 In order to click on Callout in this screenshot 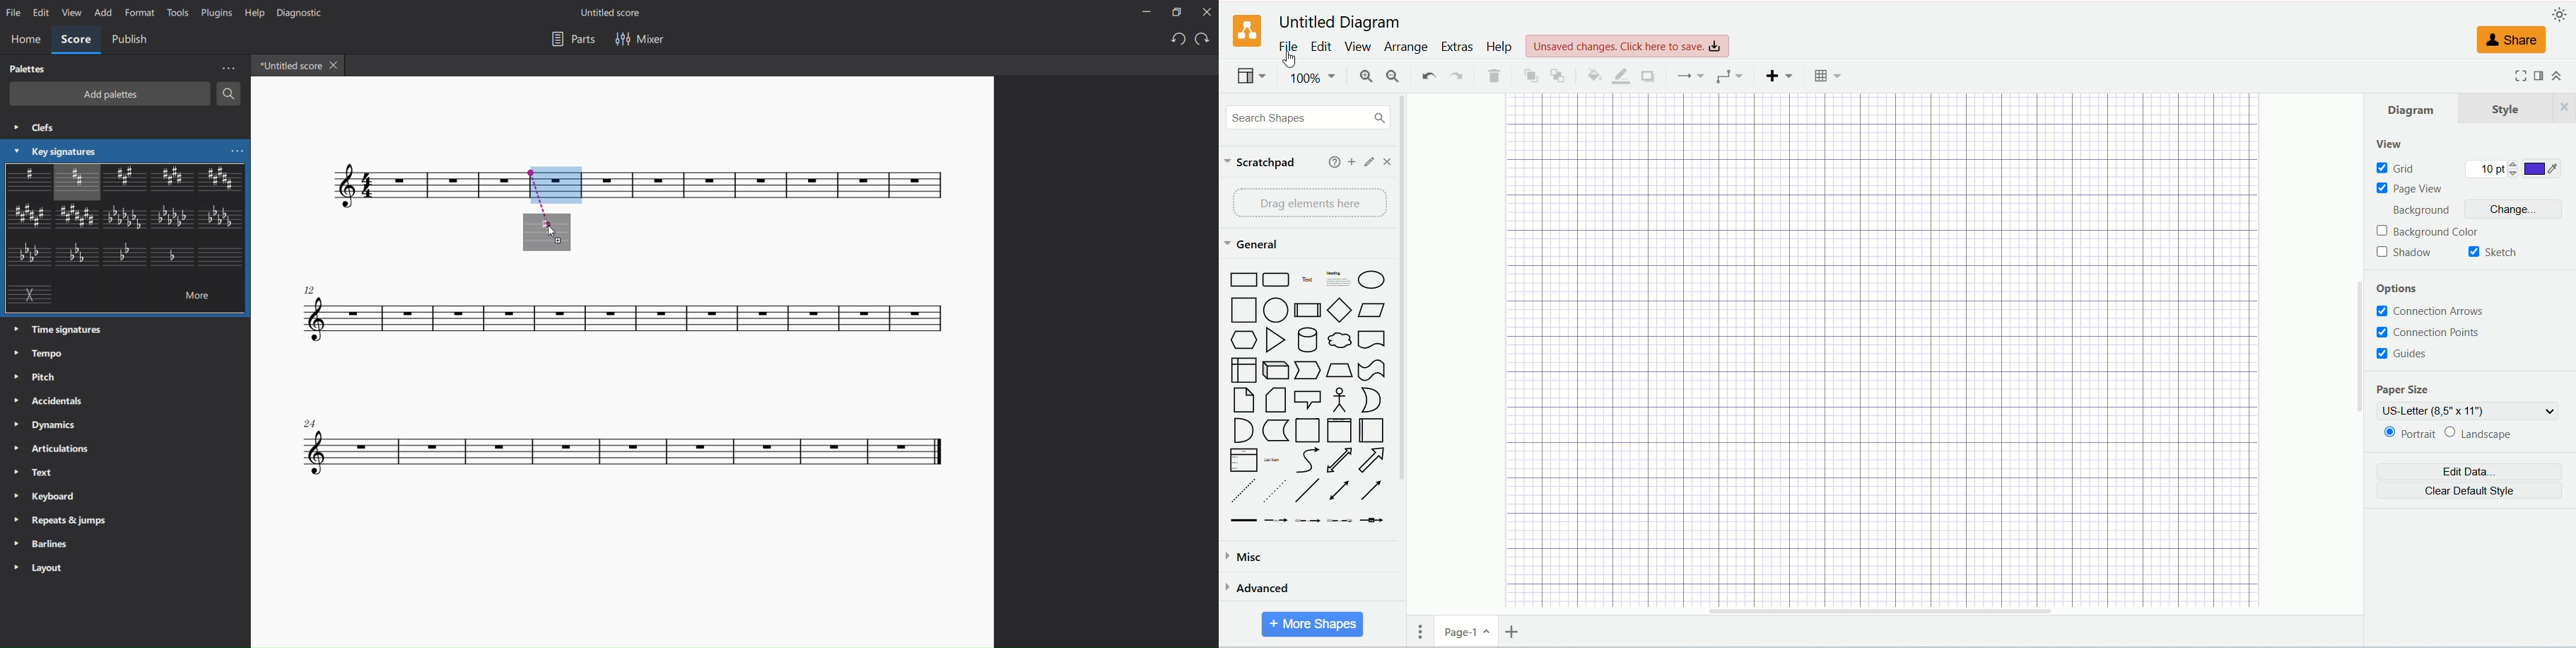, I will do `click(1309, 401)`.